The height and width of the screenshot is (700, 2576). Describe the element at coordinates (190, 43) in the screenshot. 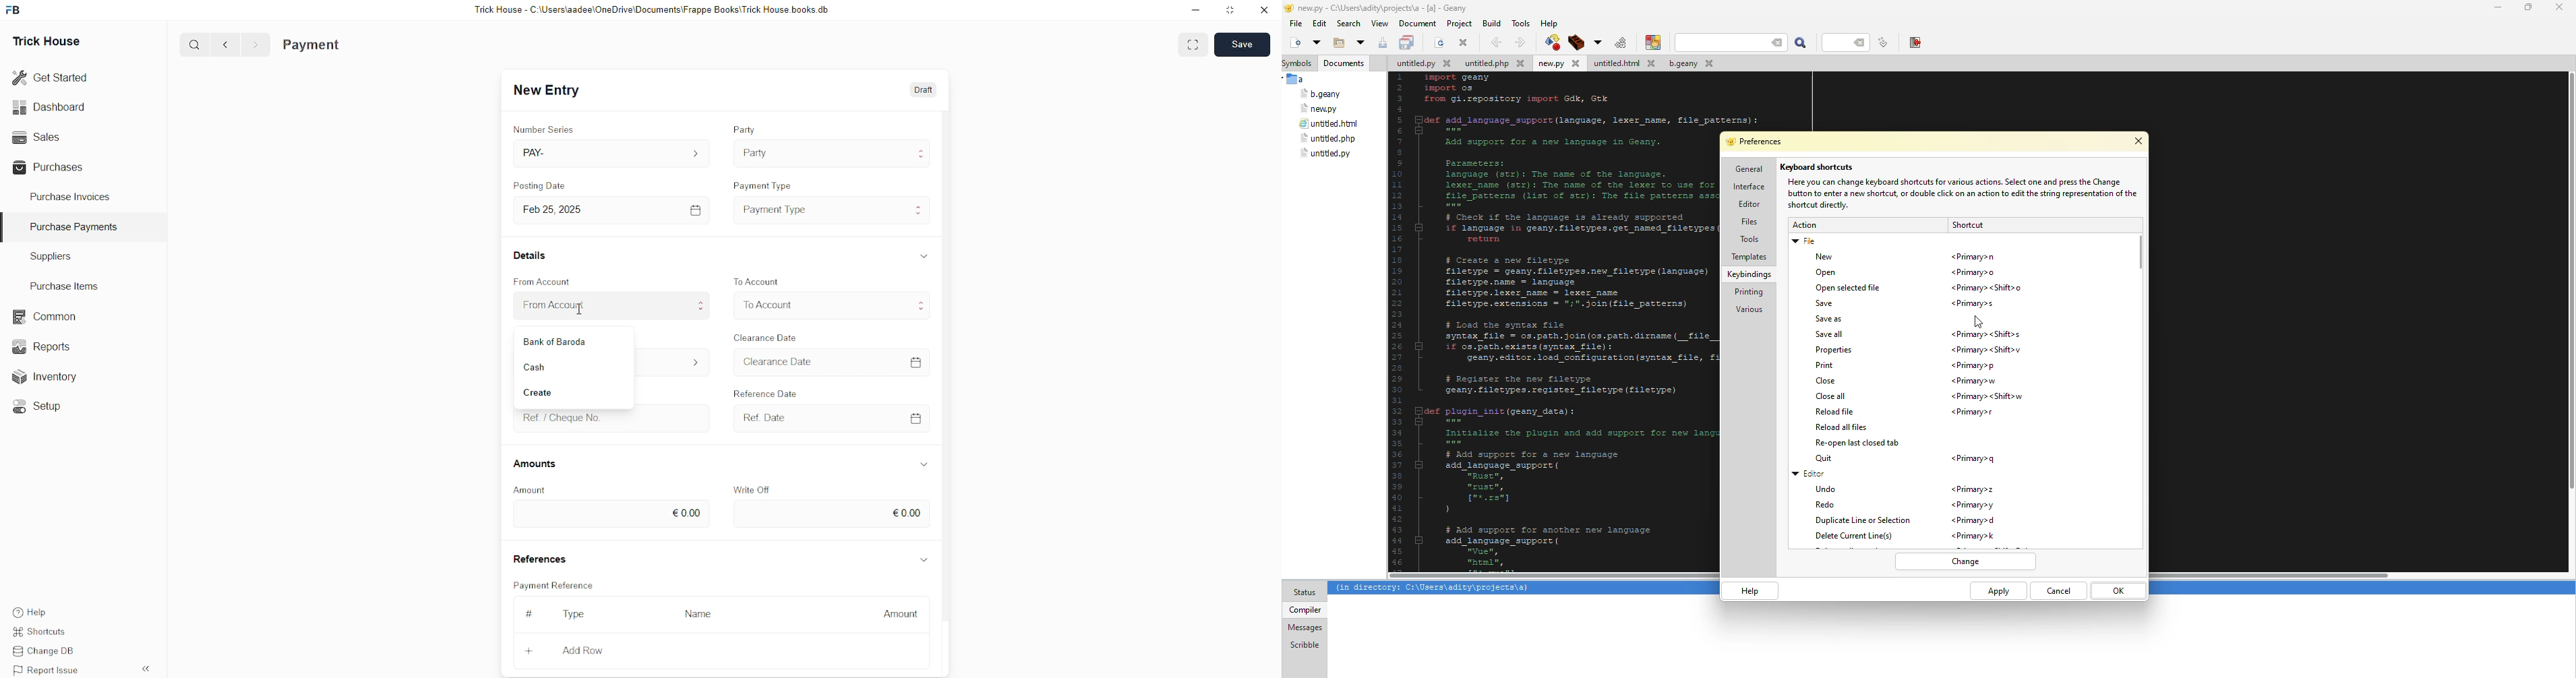

I see `Q` at that location.